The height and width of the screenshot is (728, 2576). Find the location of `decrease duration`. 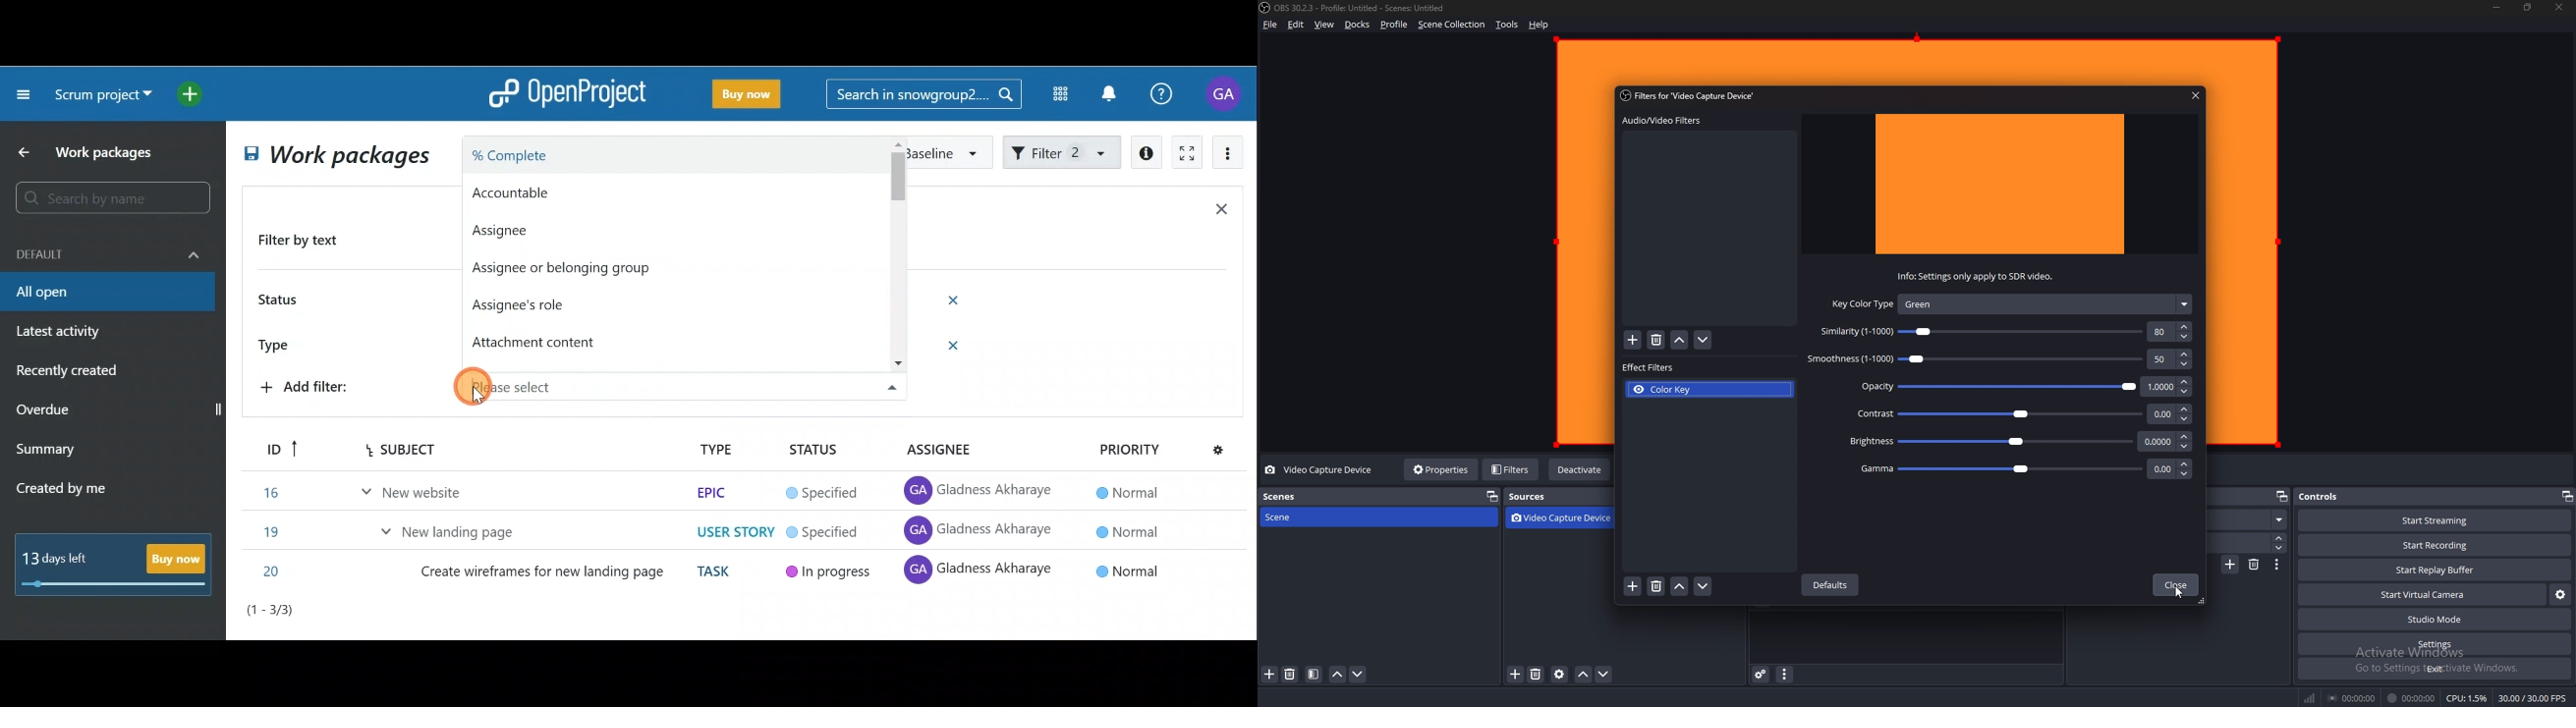

decrease duration is located at coordinates (2280, 548).